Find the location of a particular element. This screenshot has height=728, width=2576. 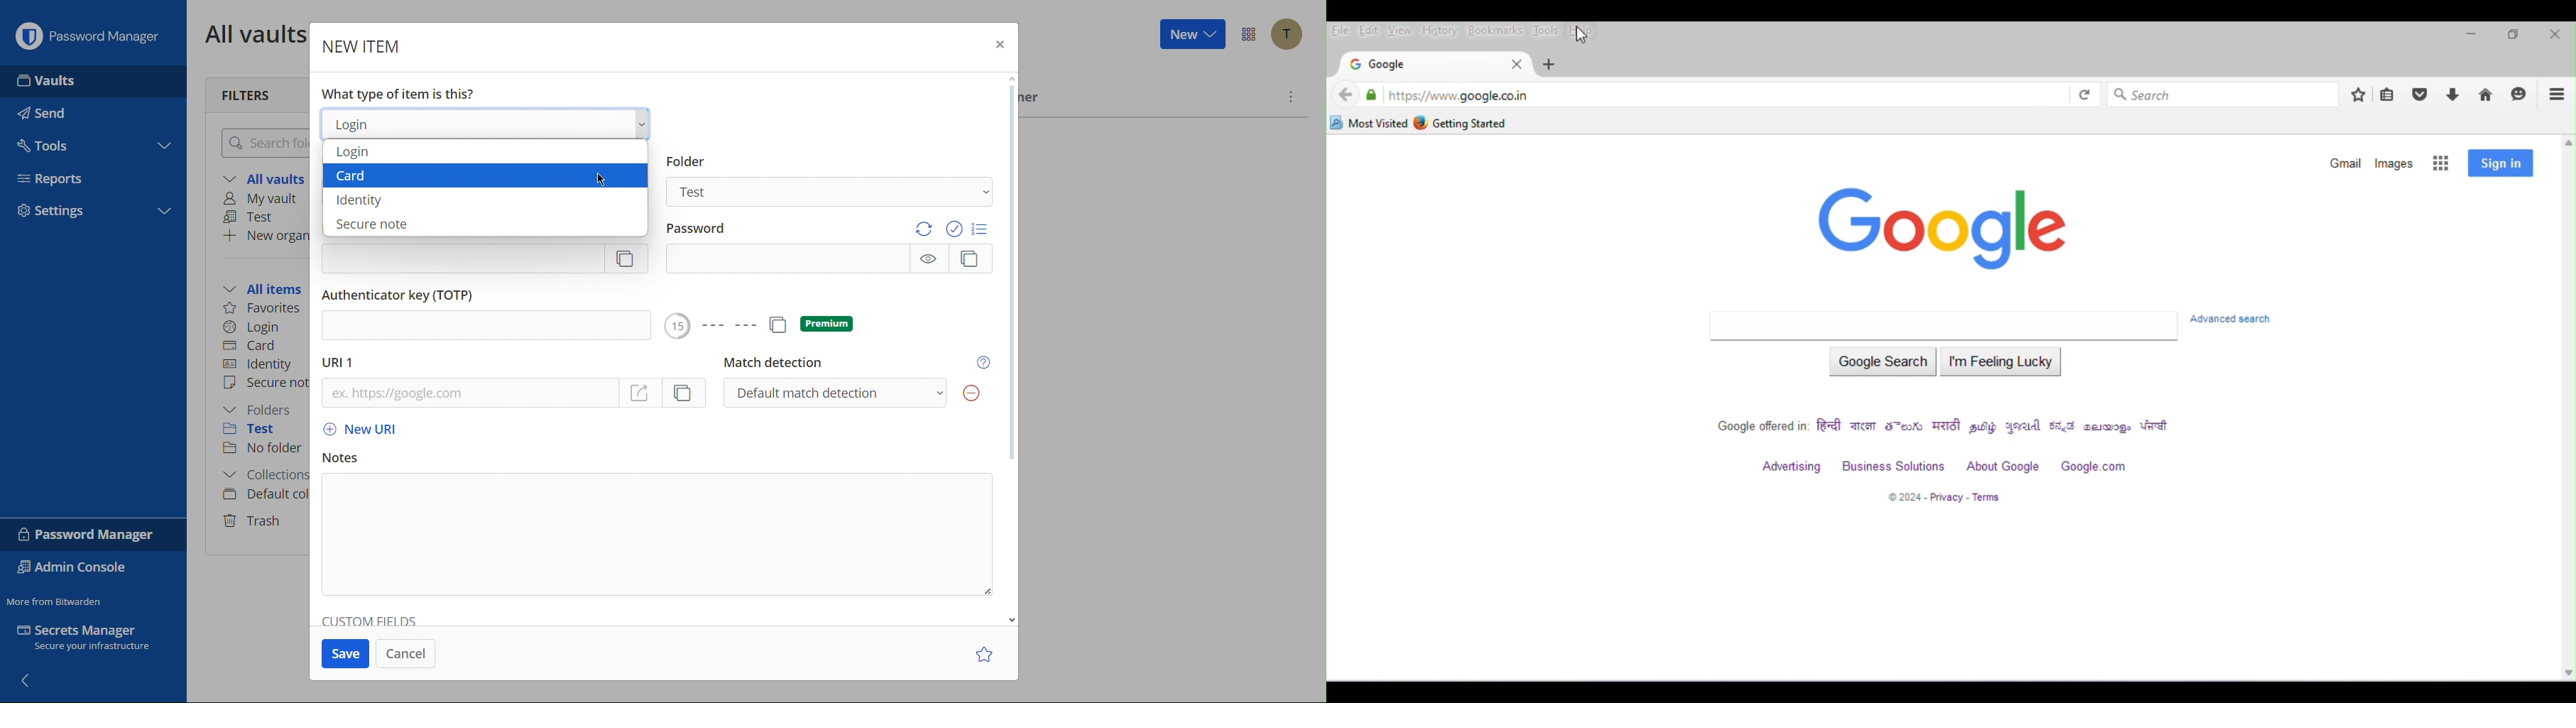

Settings is located at coordinates (89, 209).